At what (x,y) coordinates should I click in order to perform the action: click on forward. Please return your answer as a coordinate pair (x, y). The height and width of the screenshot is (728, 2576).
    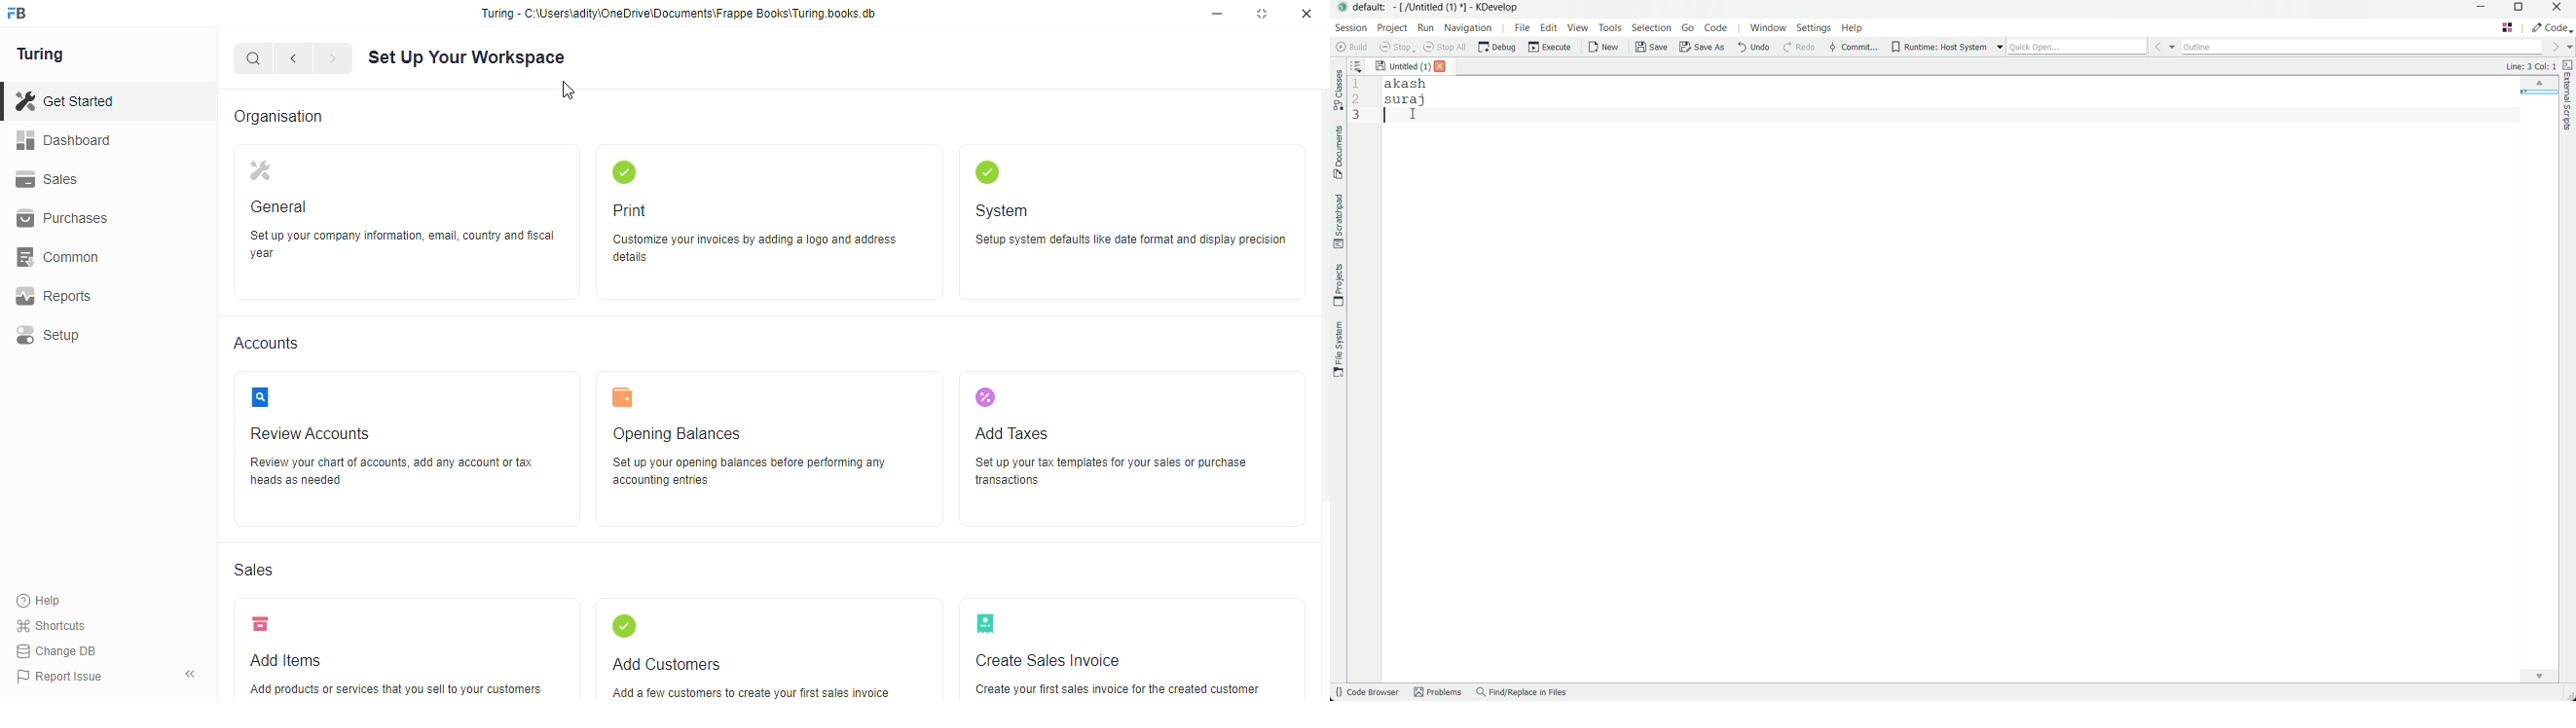
    Looking at the image, I should click on (334, 57).